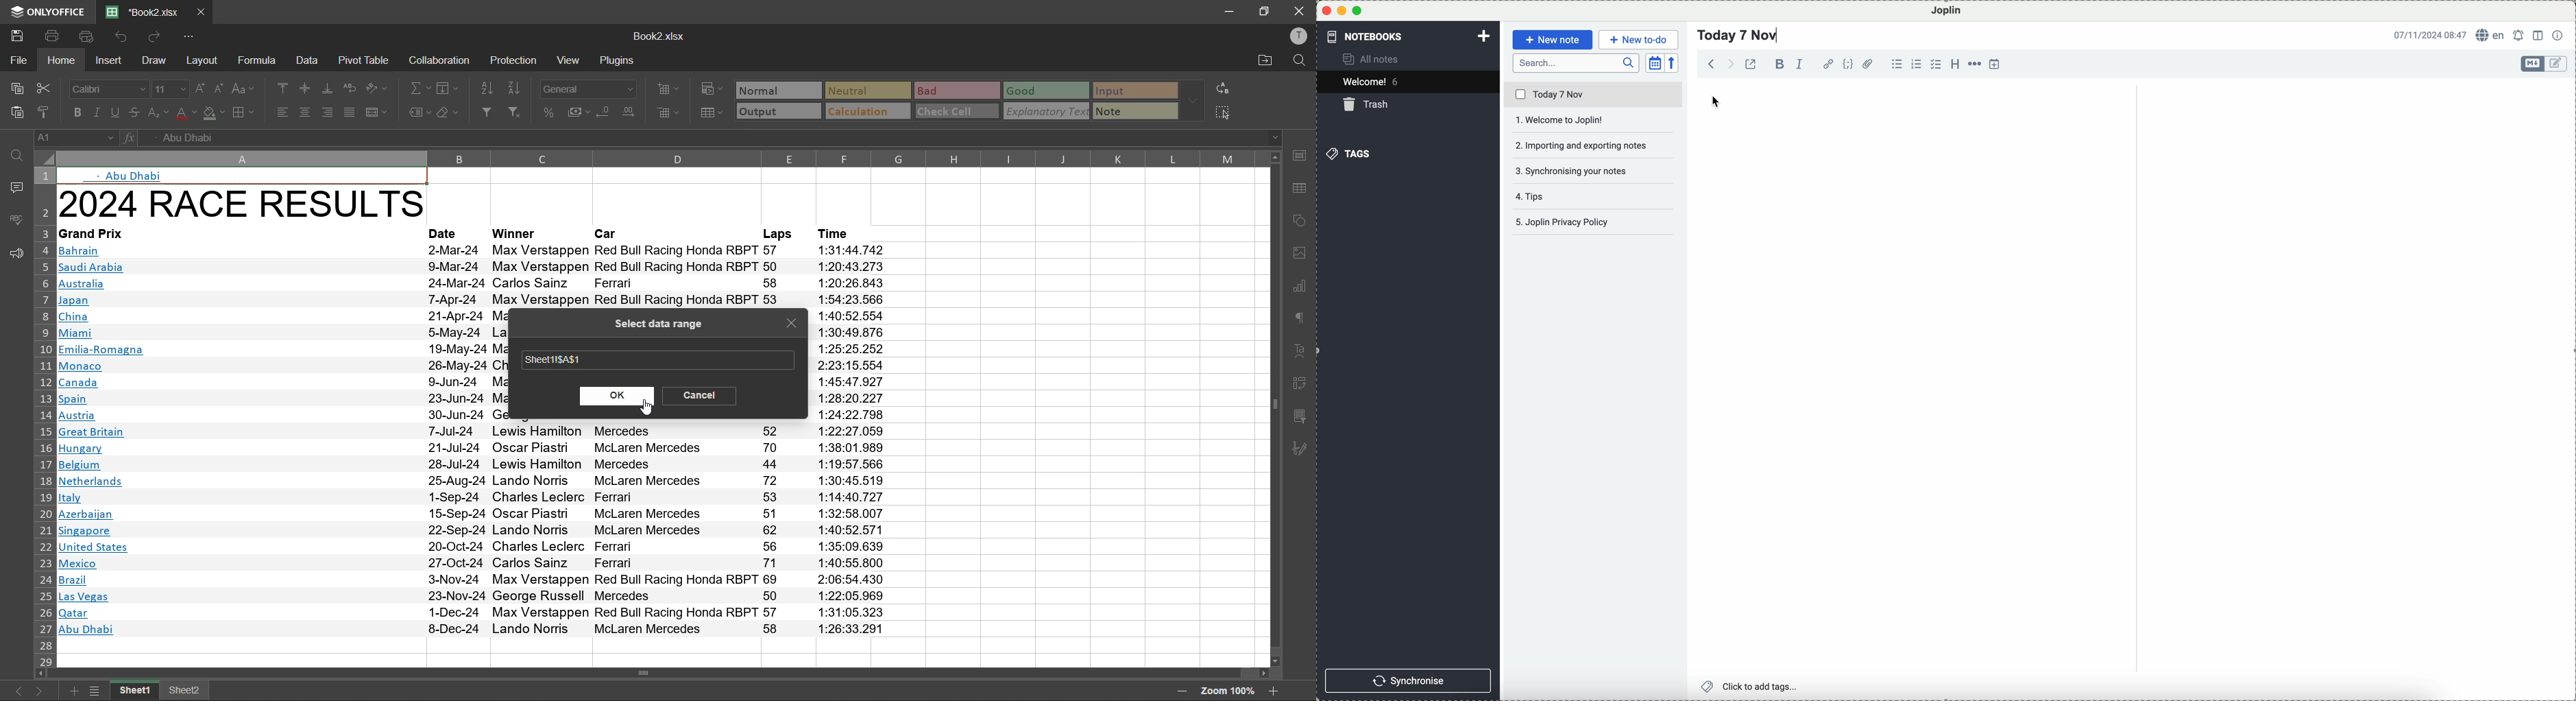  Describe the element at coordinates (114, 114) in the screenshot. I see `underline` at that location.